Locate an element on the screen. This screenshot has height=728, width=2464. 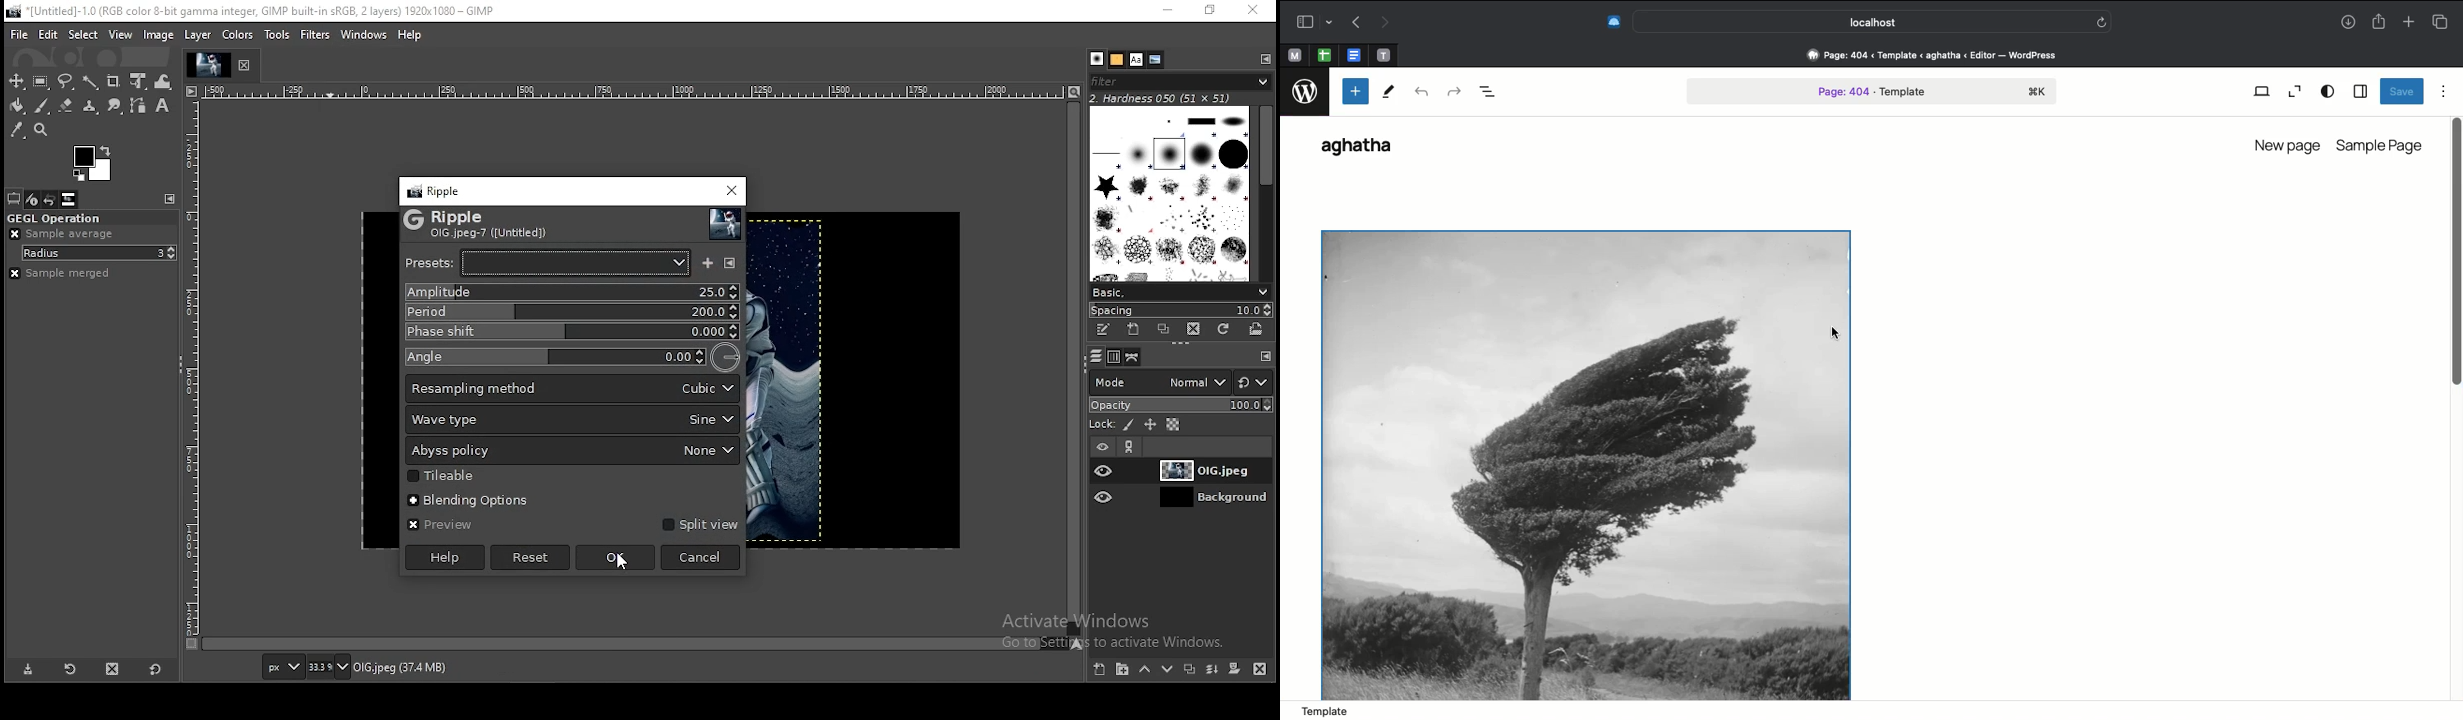
View options is located at coordinates (2329, 92).